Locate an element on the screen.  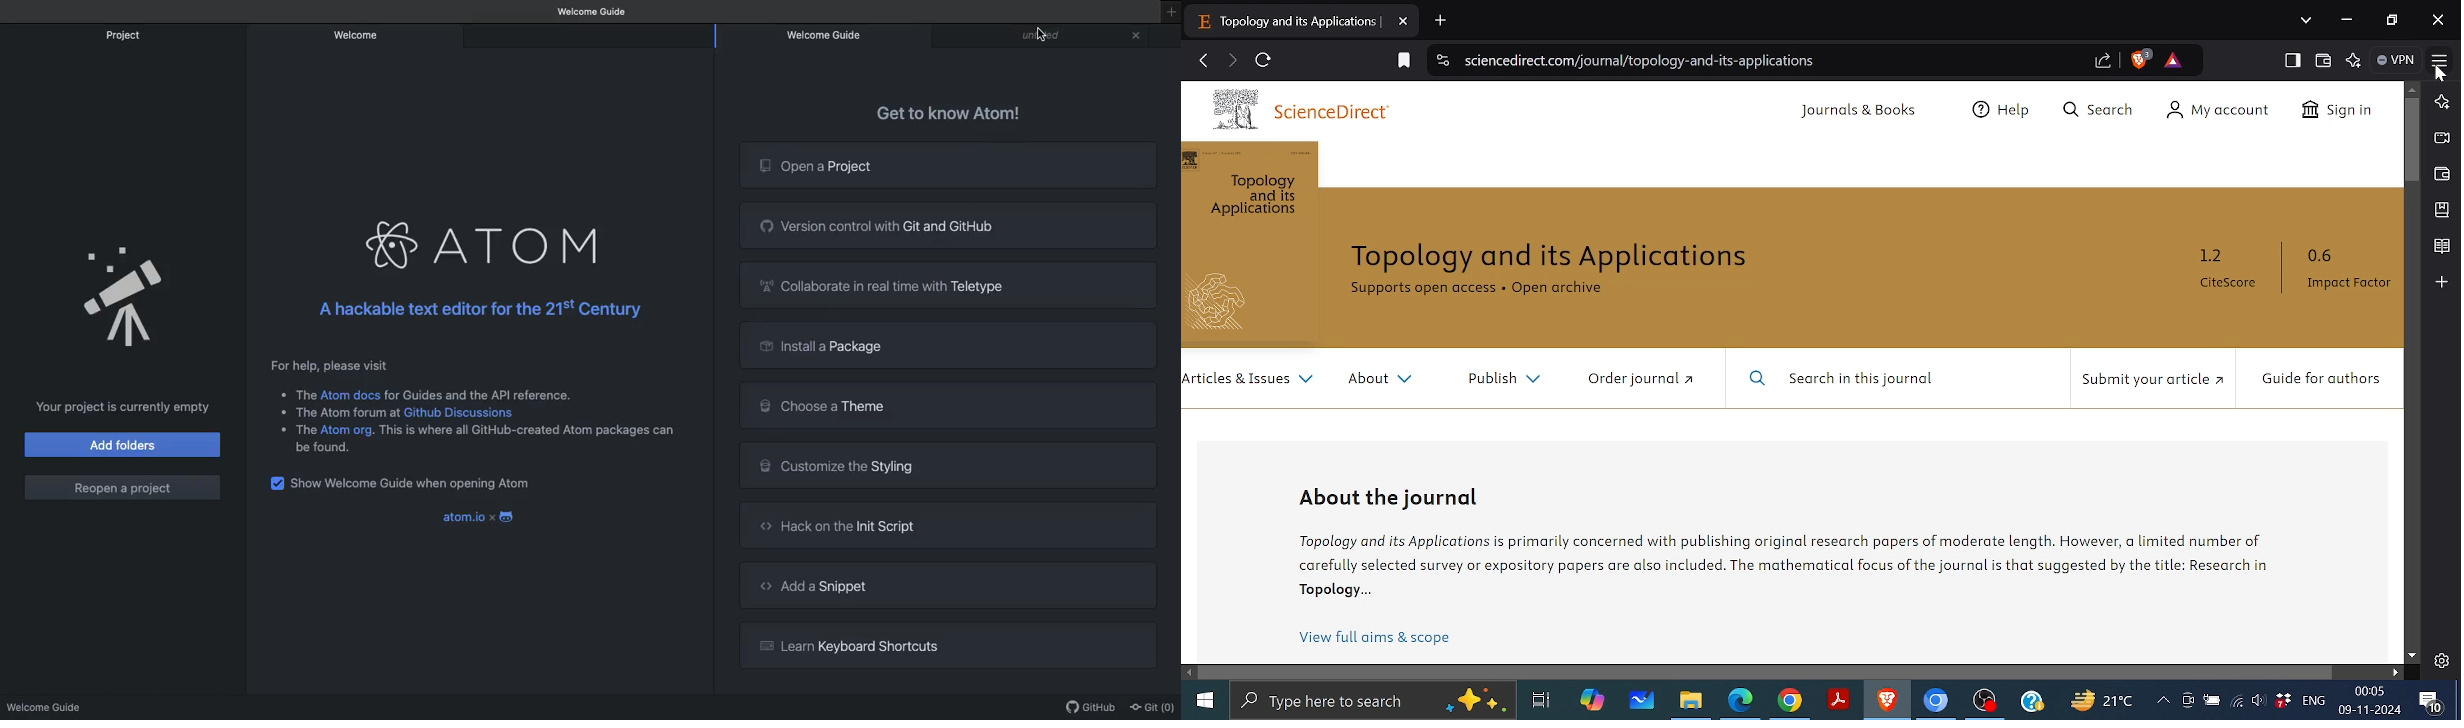
open archive is located at coordinates (1558, 289).